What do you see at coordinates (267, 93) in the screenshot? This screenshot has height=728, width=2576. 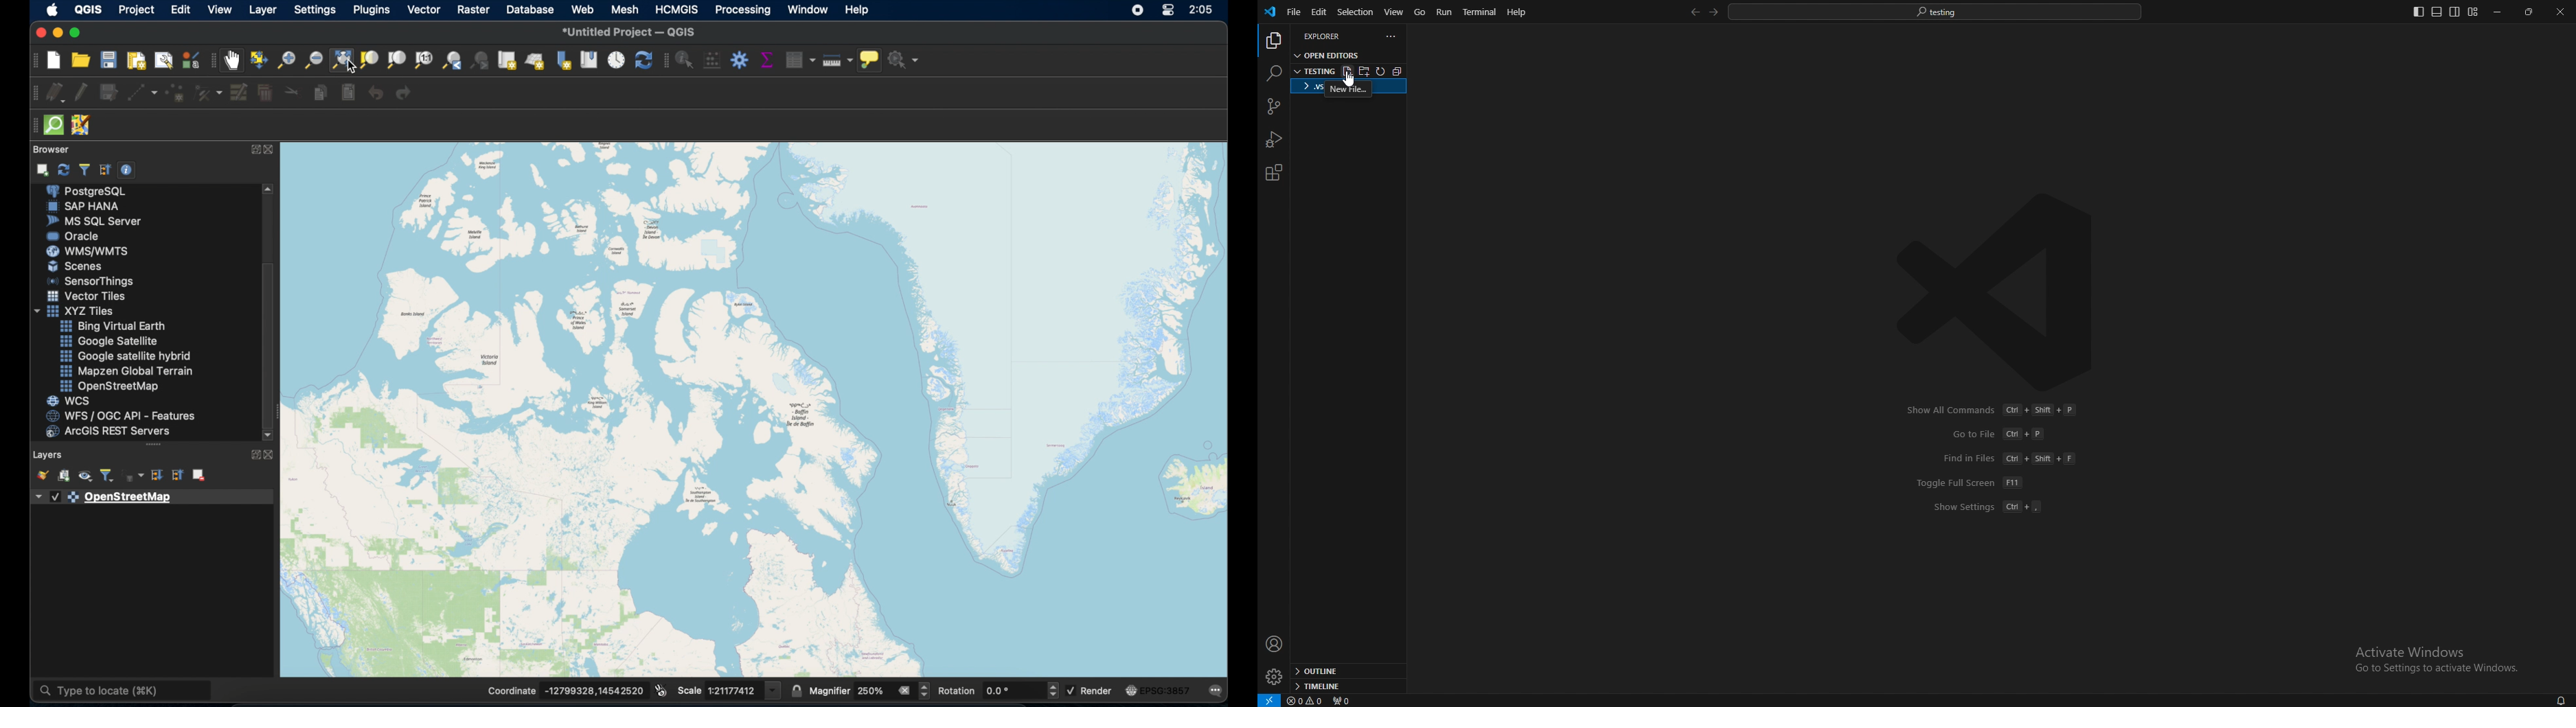 I see `delete selected` at bounding box center [267, 93].